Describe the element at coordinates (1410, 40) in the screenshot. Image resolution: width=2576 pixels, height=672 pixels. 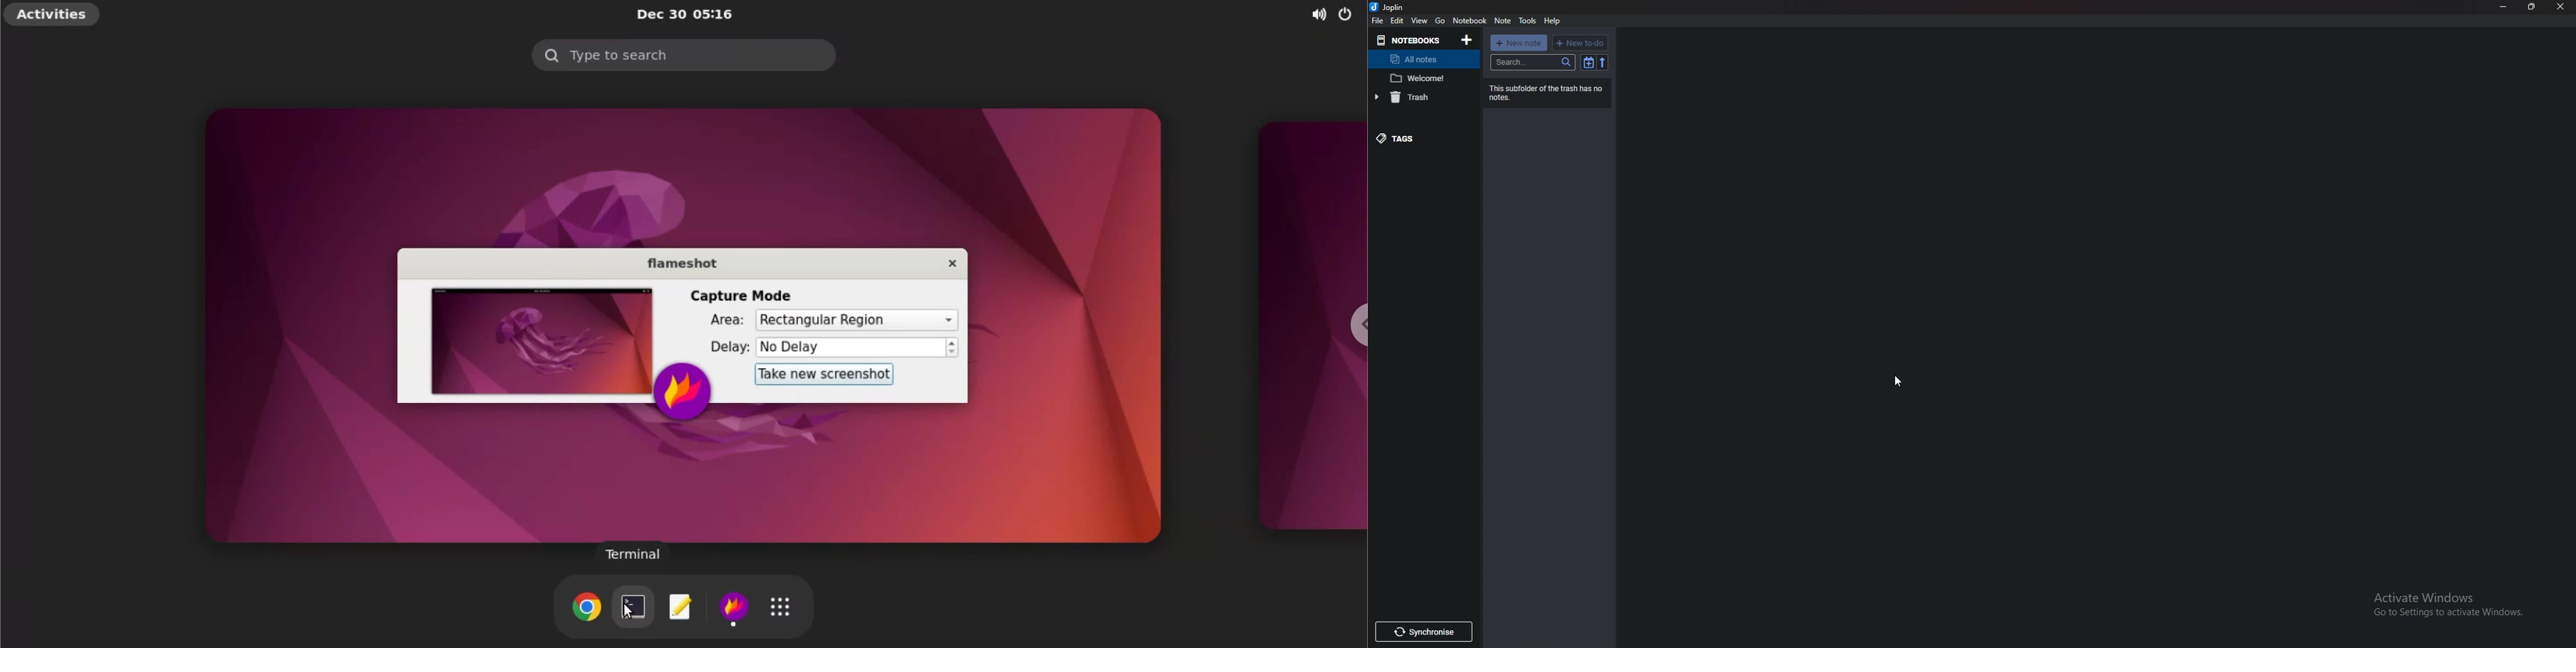
I see `Notebooks` at that location.